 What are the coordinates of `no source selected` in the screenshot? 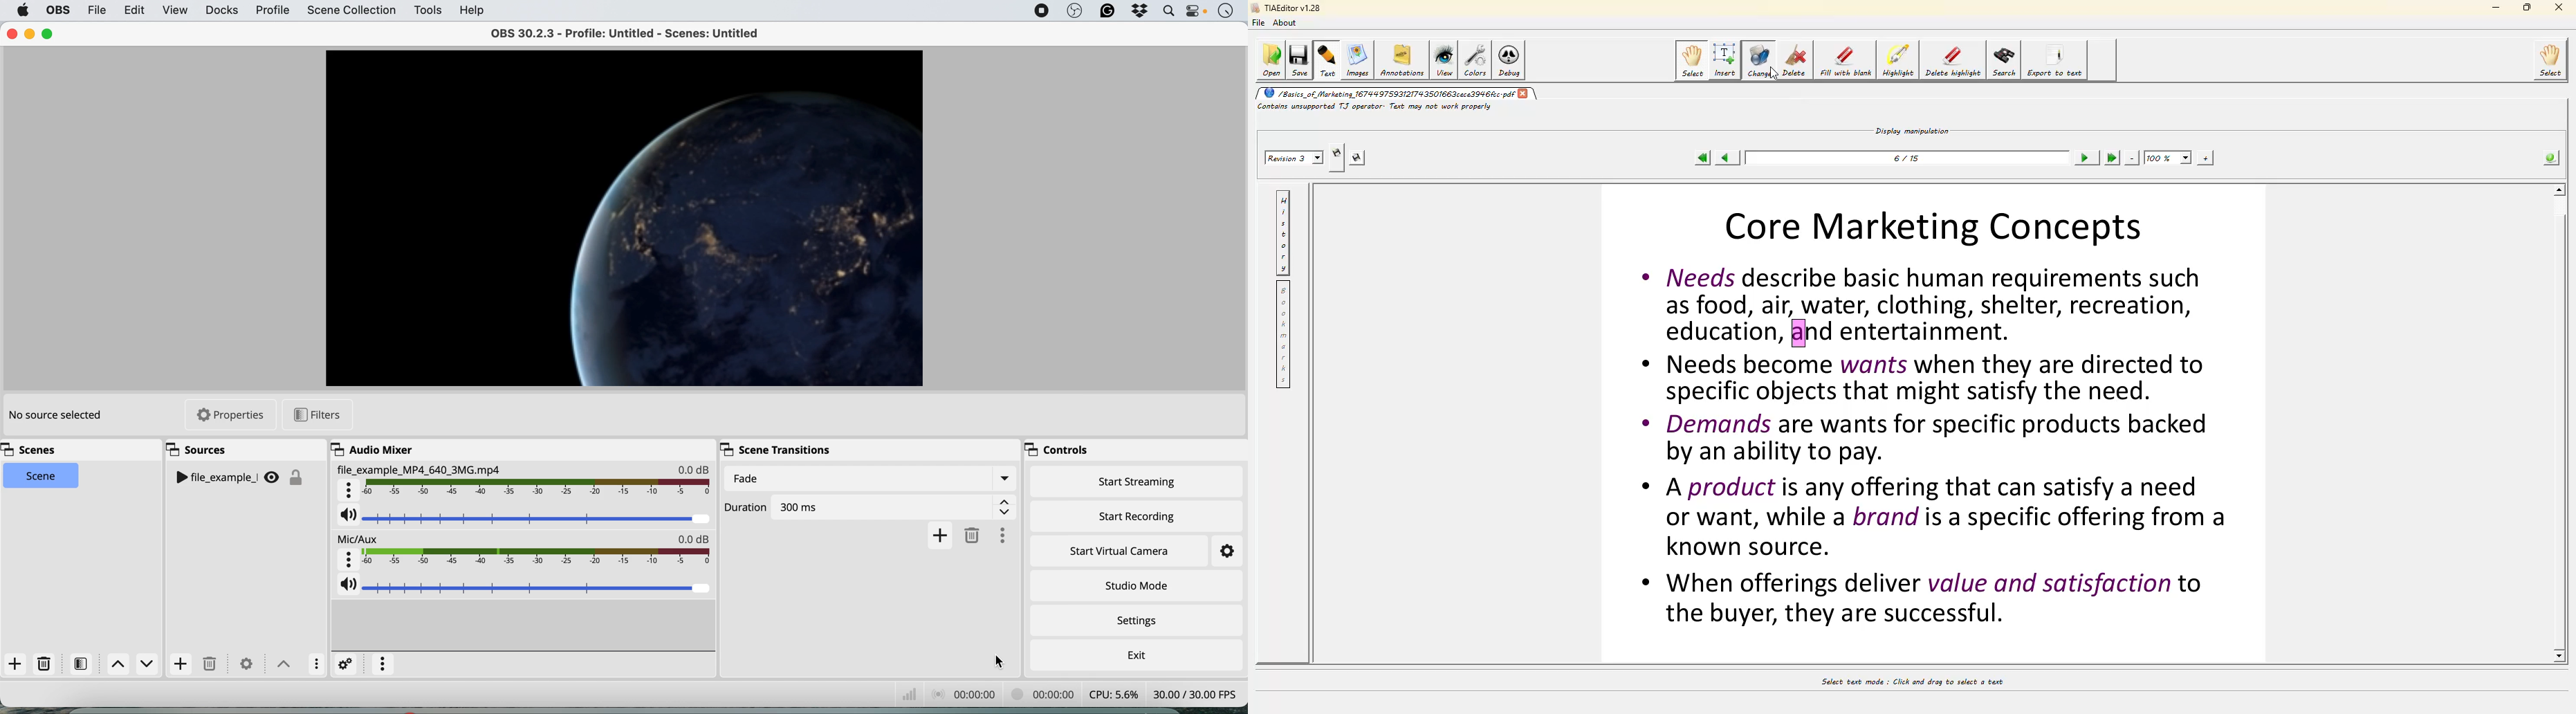 It's located at (54, 416).